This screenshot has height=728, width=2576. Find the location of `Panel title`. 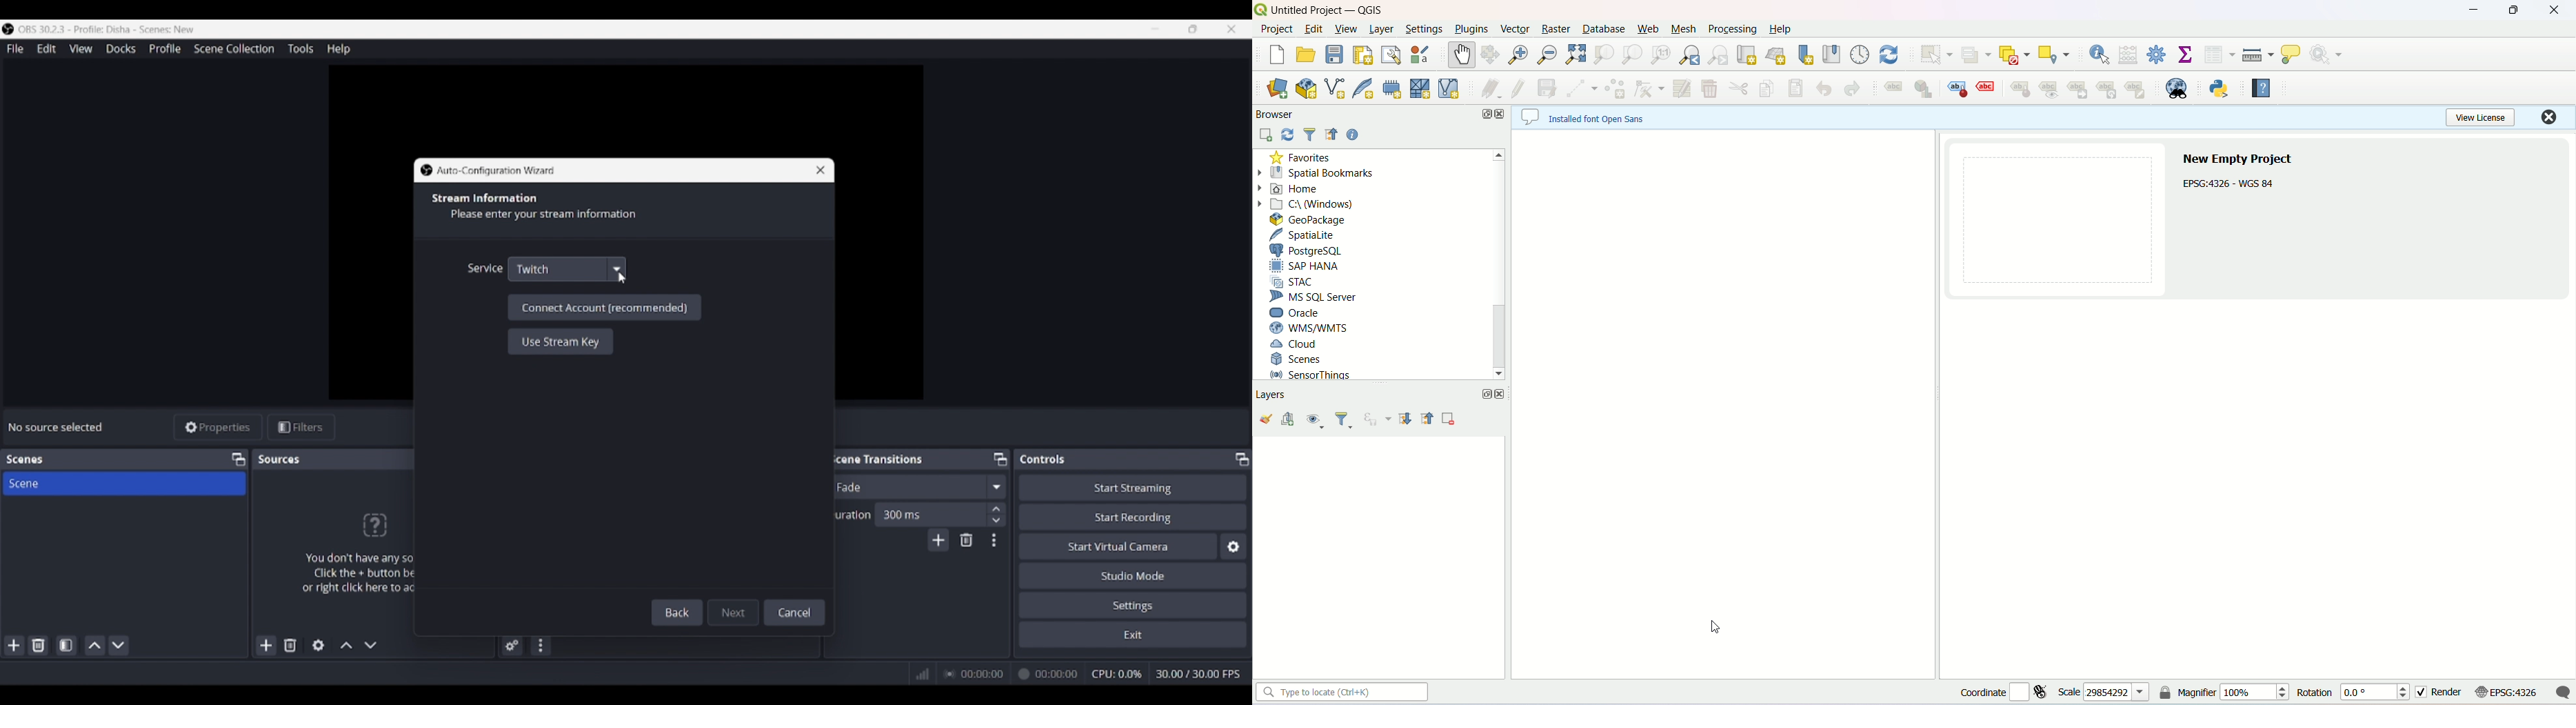

Panel title is located at coordinates (1043, 459).